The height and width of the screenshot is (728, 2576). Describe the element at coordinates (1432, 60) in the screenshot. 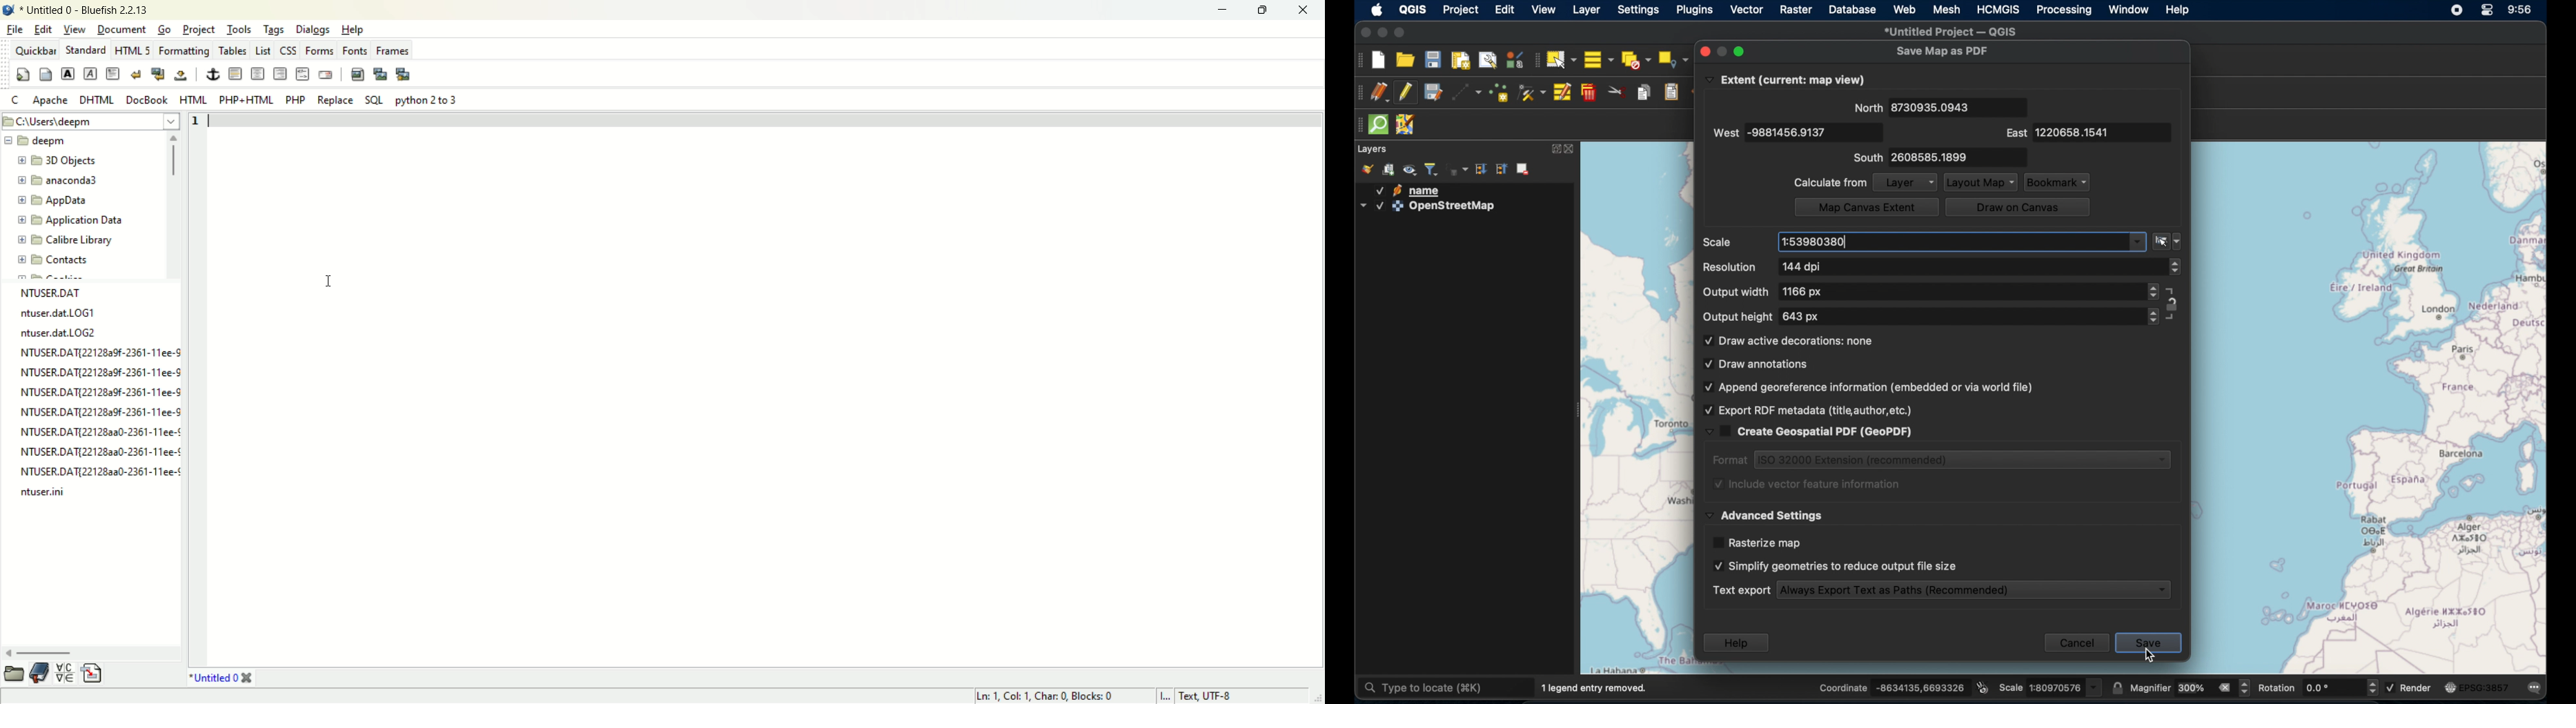

I see `save project` at that location.